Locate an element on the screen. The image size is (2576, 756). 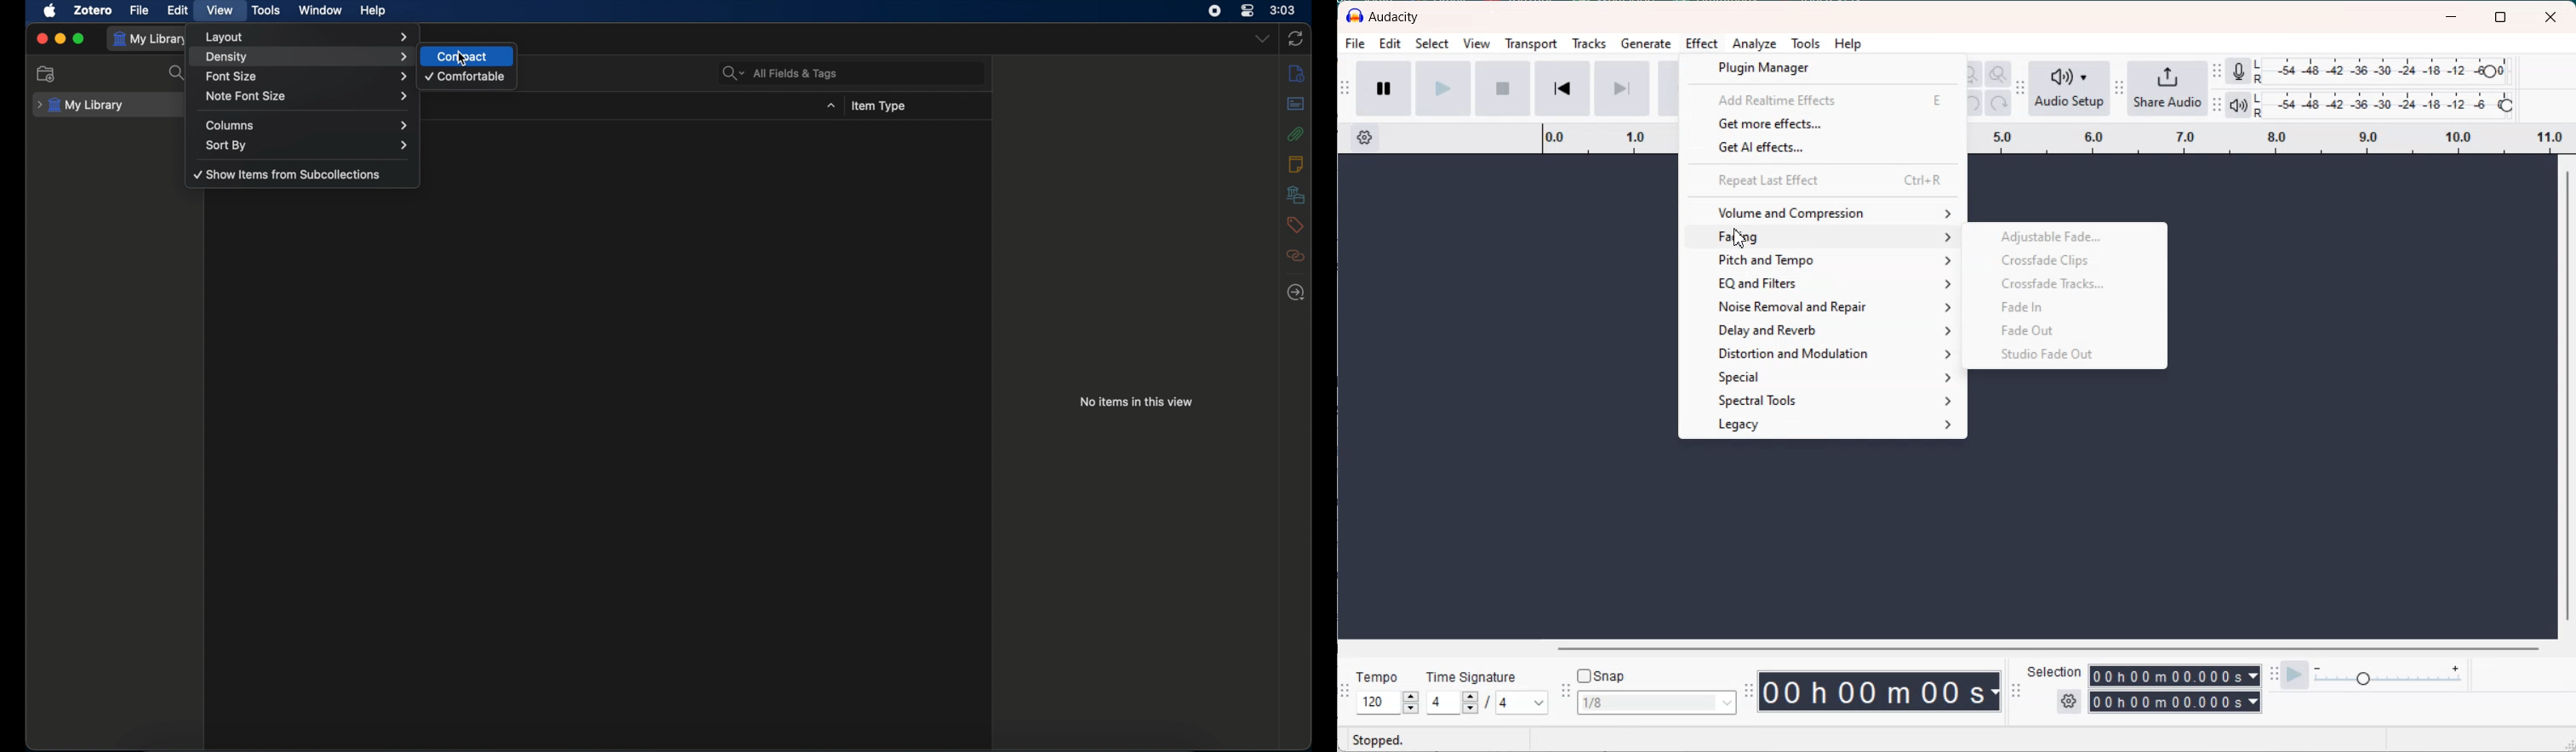
note font size is located at coordinates (308, 95).